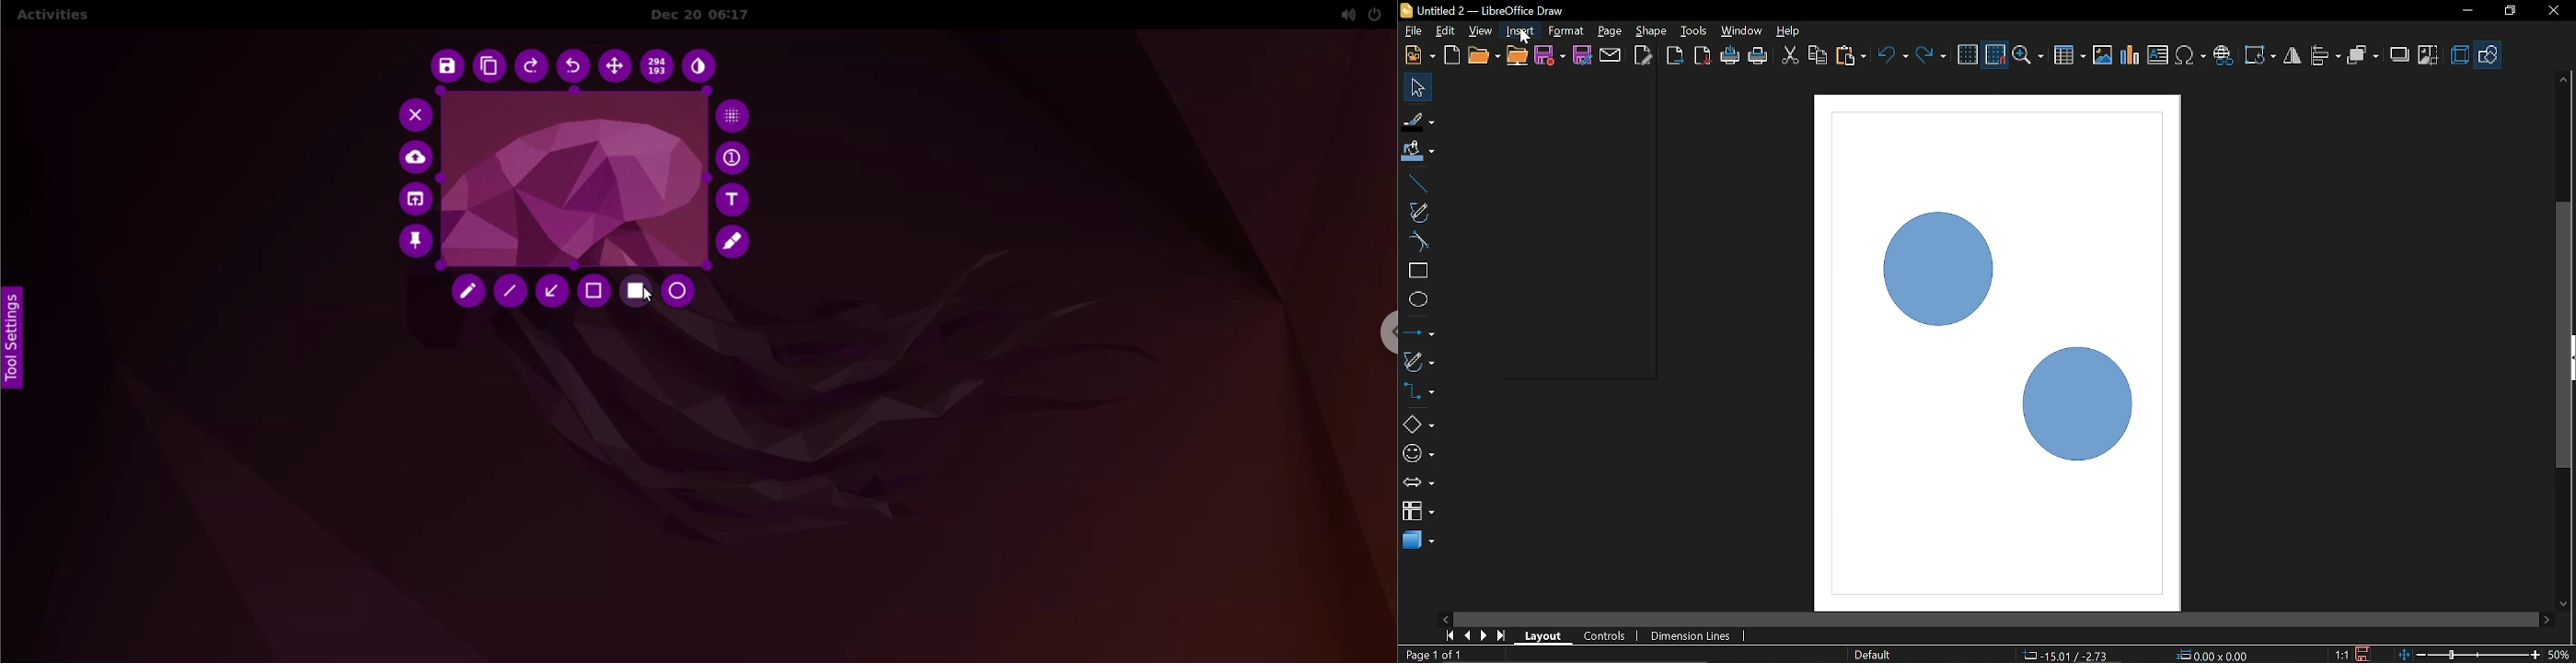 The image size is (2576, 672). What do you see at coordinates (2158, 55) in the screenshot?
I see `Text` at bounding box center [2158, 55].